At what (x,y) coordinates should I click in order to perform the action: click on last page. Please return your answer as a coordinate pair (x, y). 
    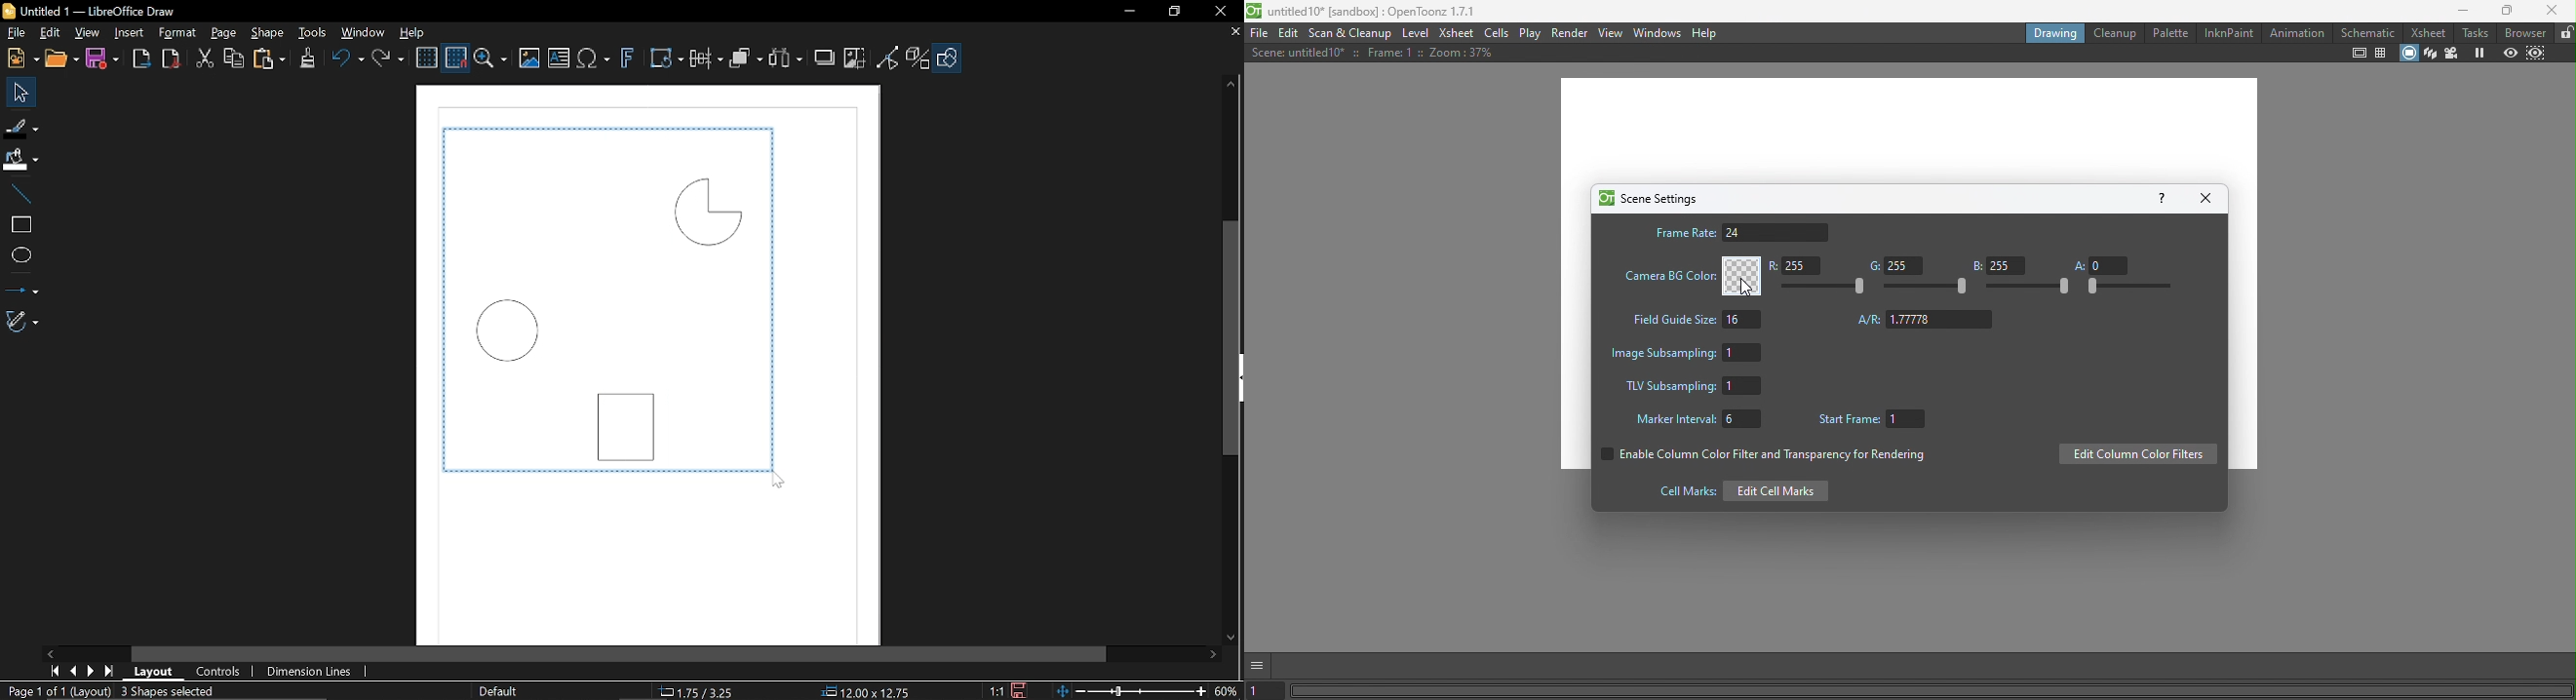
    Looking at the image, I should click on (111, 671).